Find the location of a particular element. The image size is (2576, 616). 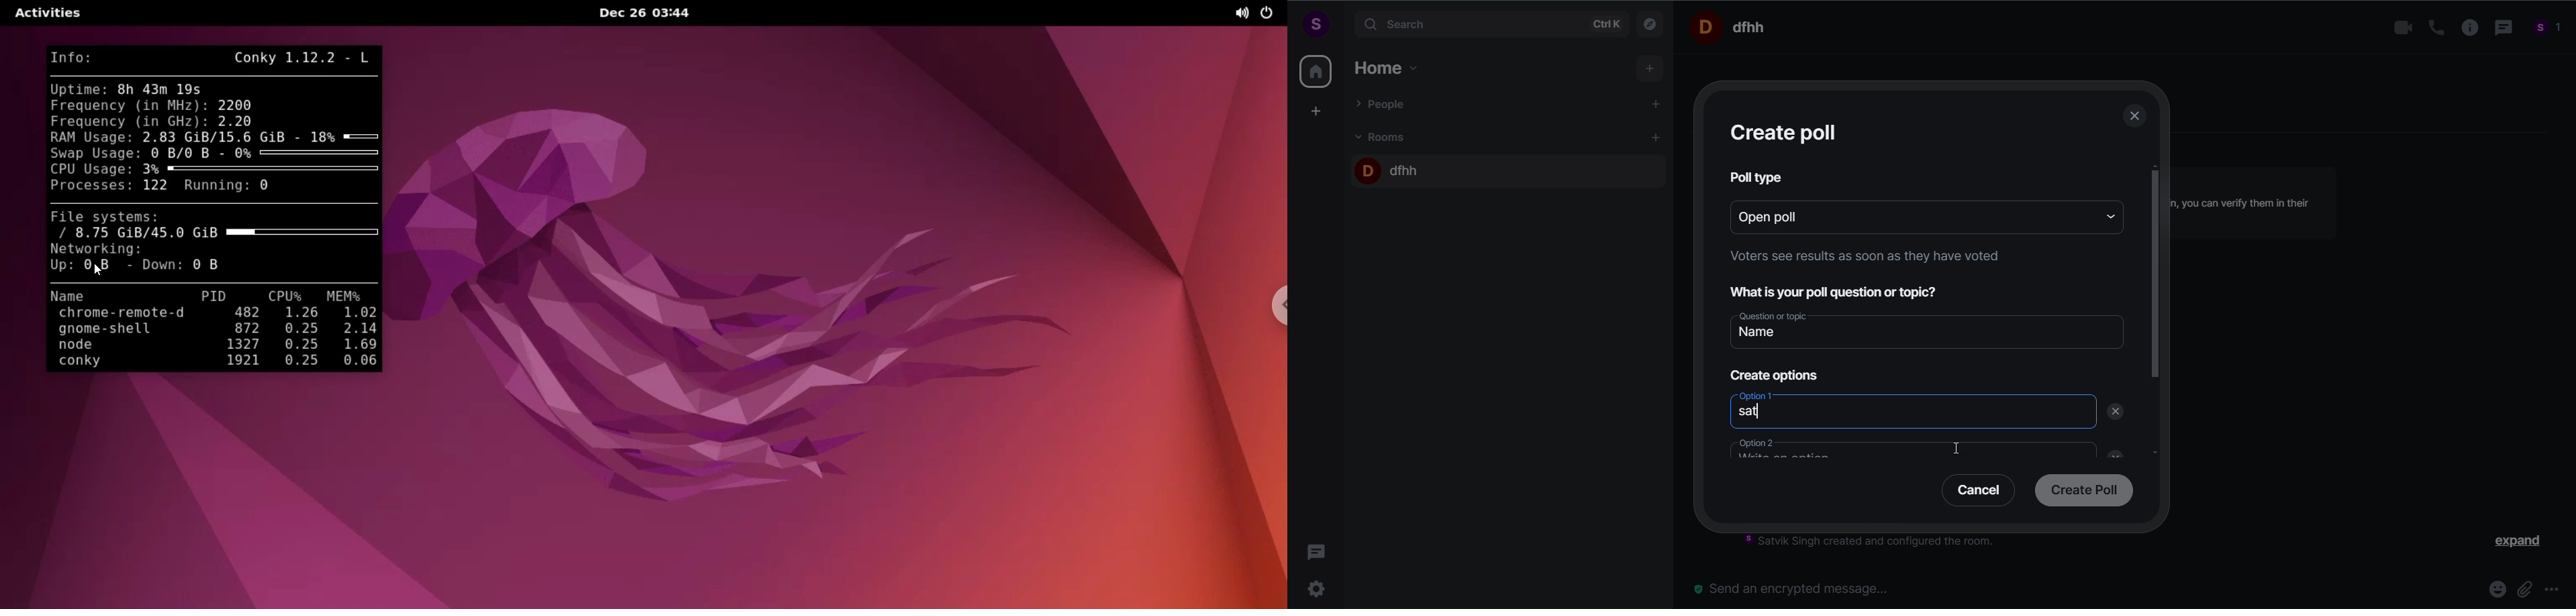

home is located at coordinates (1316, 71).